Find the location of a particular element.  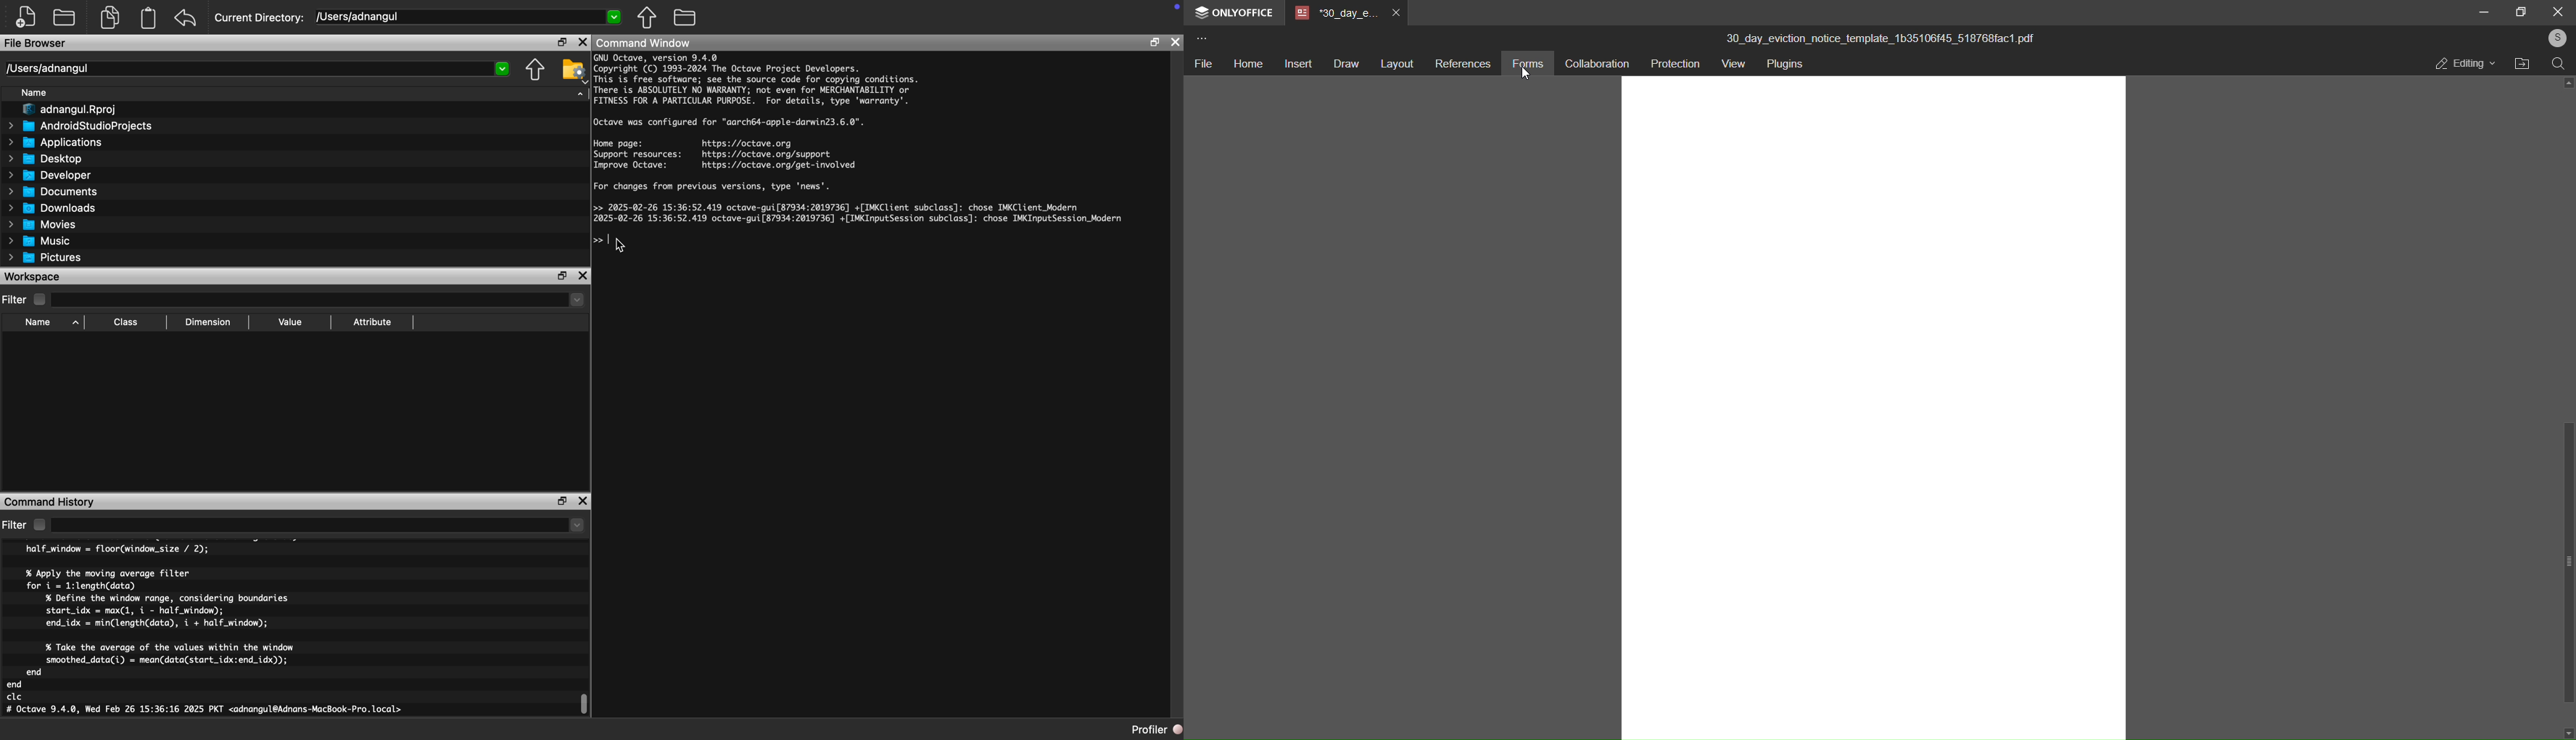

layout is located at coordinates (1397, 63).